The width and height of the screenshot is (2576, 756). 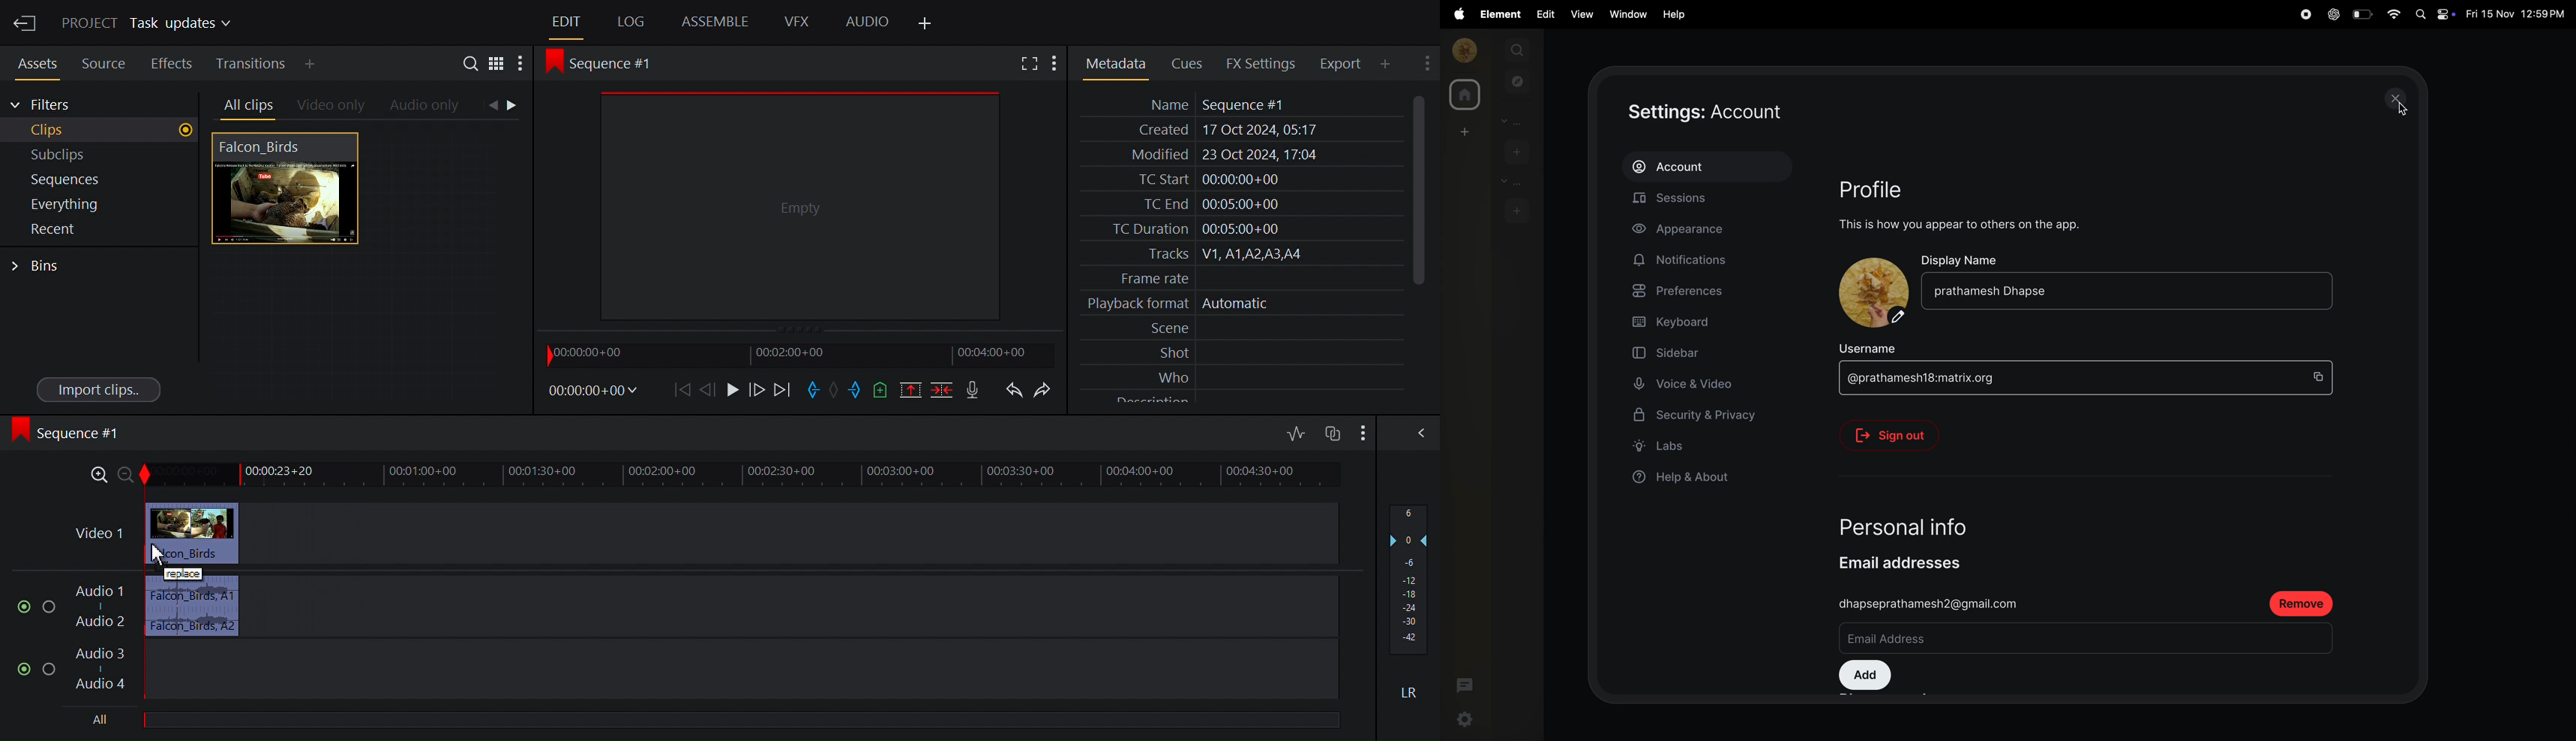 What do you see at coordinates (37, 266) in the screenshot?
I see `Bins` at bounding box center [37, 266].